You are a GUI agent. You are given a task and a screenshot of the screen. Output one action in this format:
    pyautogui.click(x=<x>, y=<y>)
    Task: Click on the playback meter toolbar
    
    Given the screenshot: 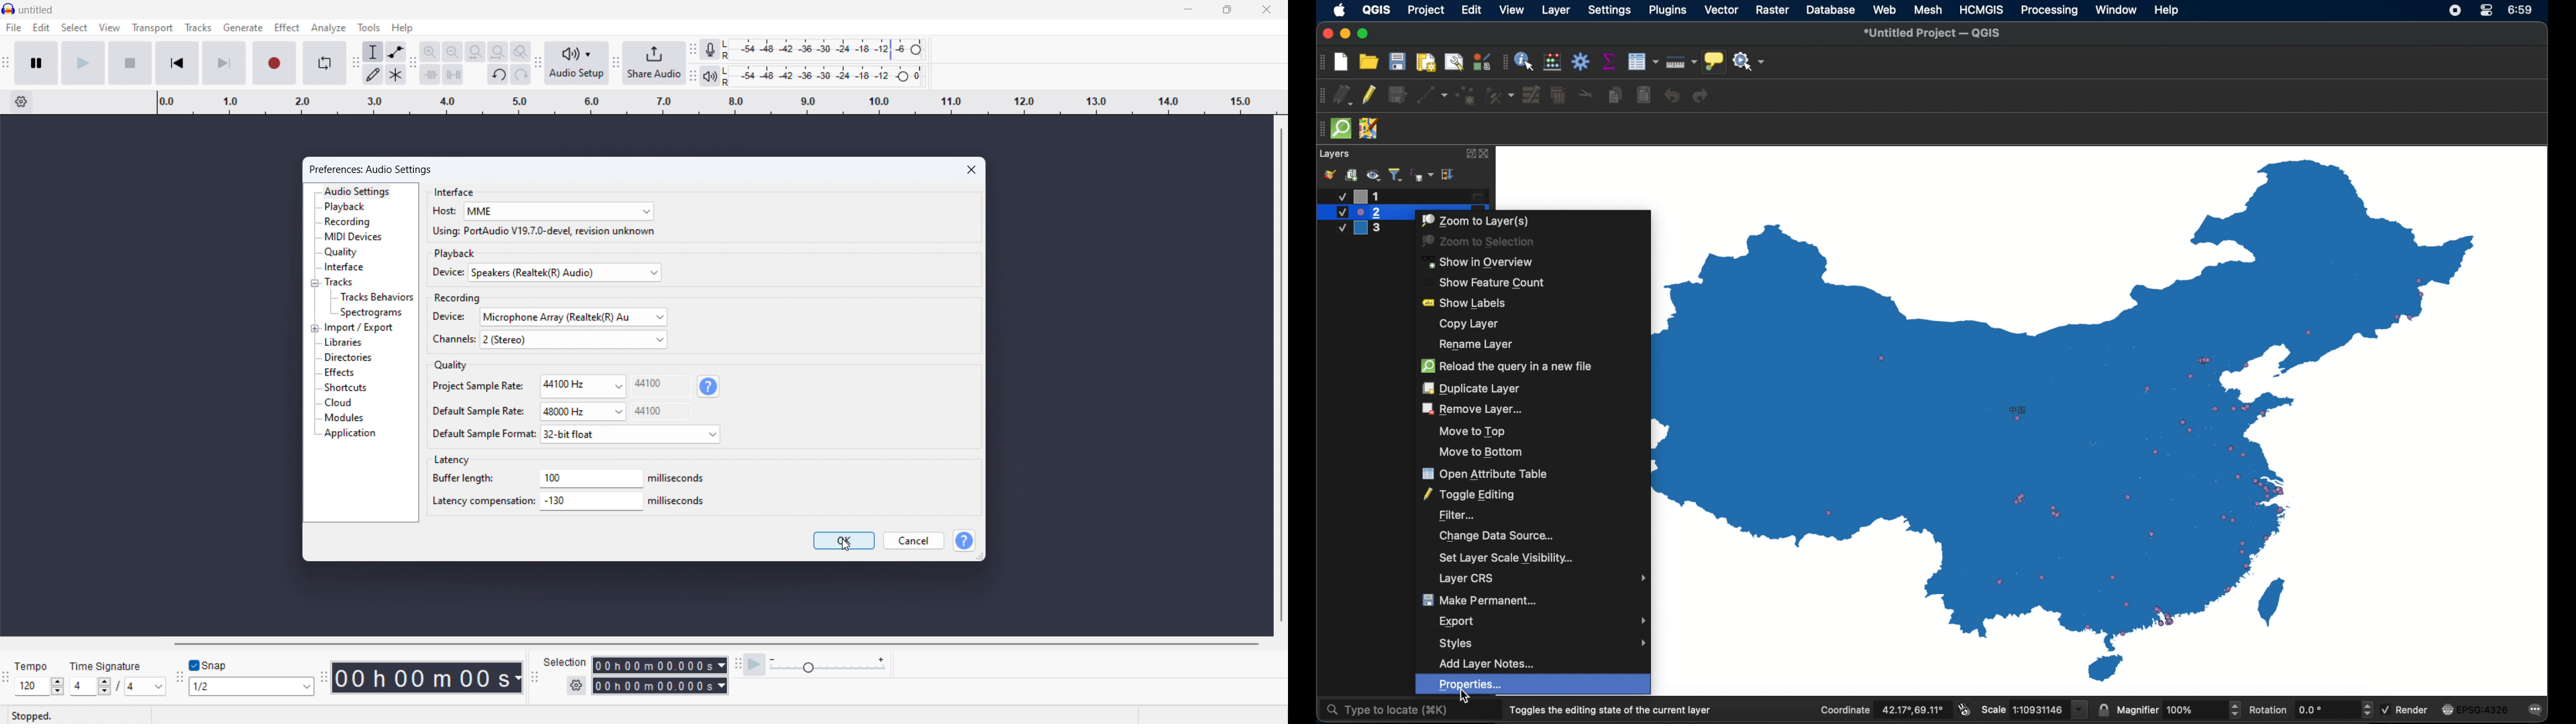 What is the action you would take?
    pyautogui.click(x=710, y=76)
    